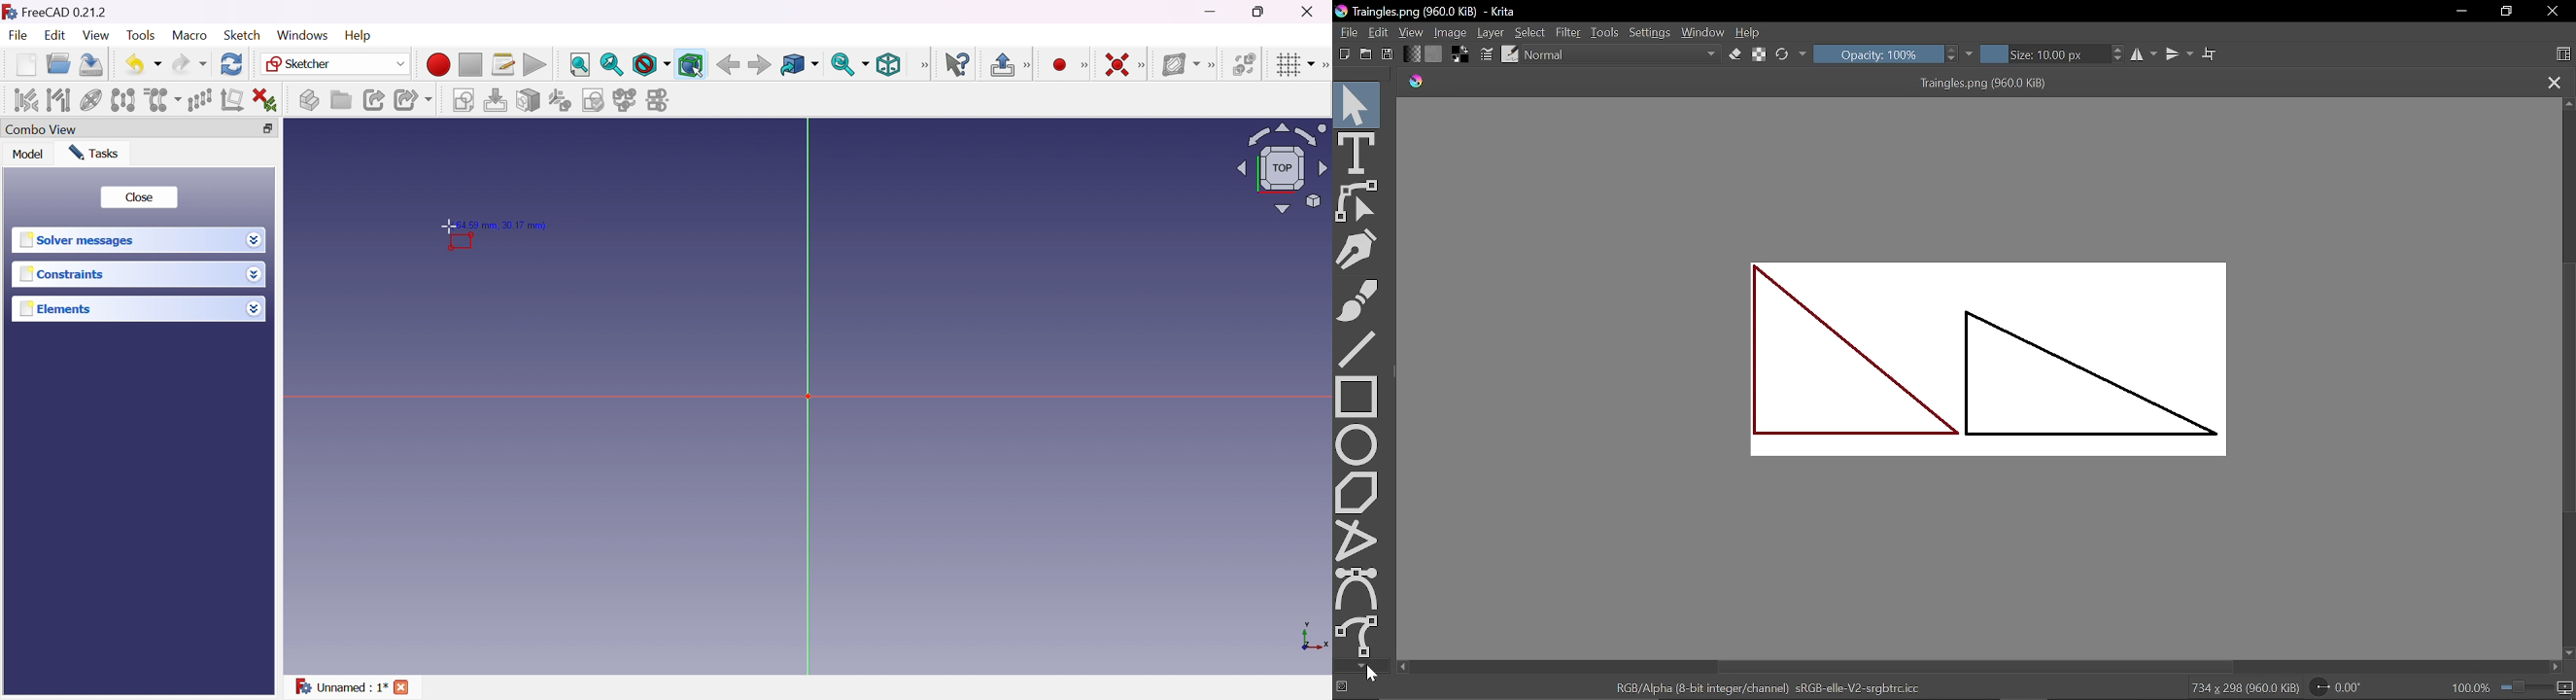  I want to click on Combo view, so click(42, 129).